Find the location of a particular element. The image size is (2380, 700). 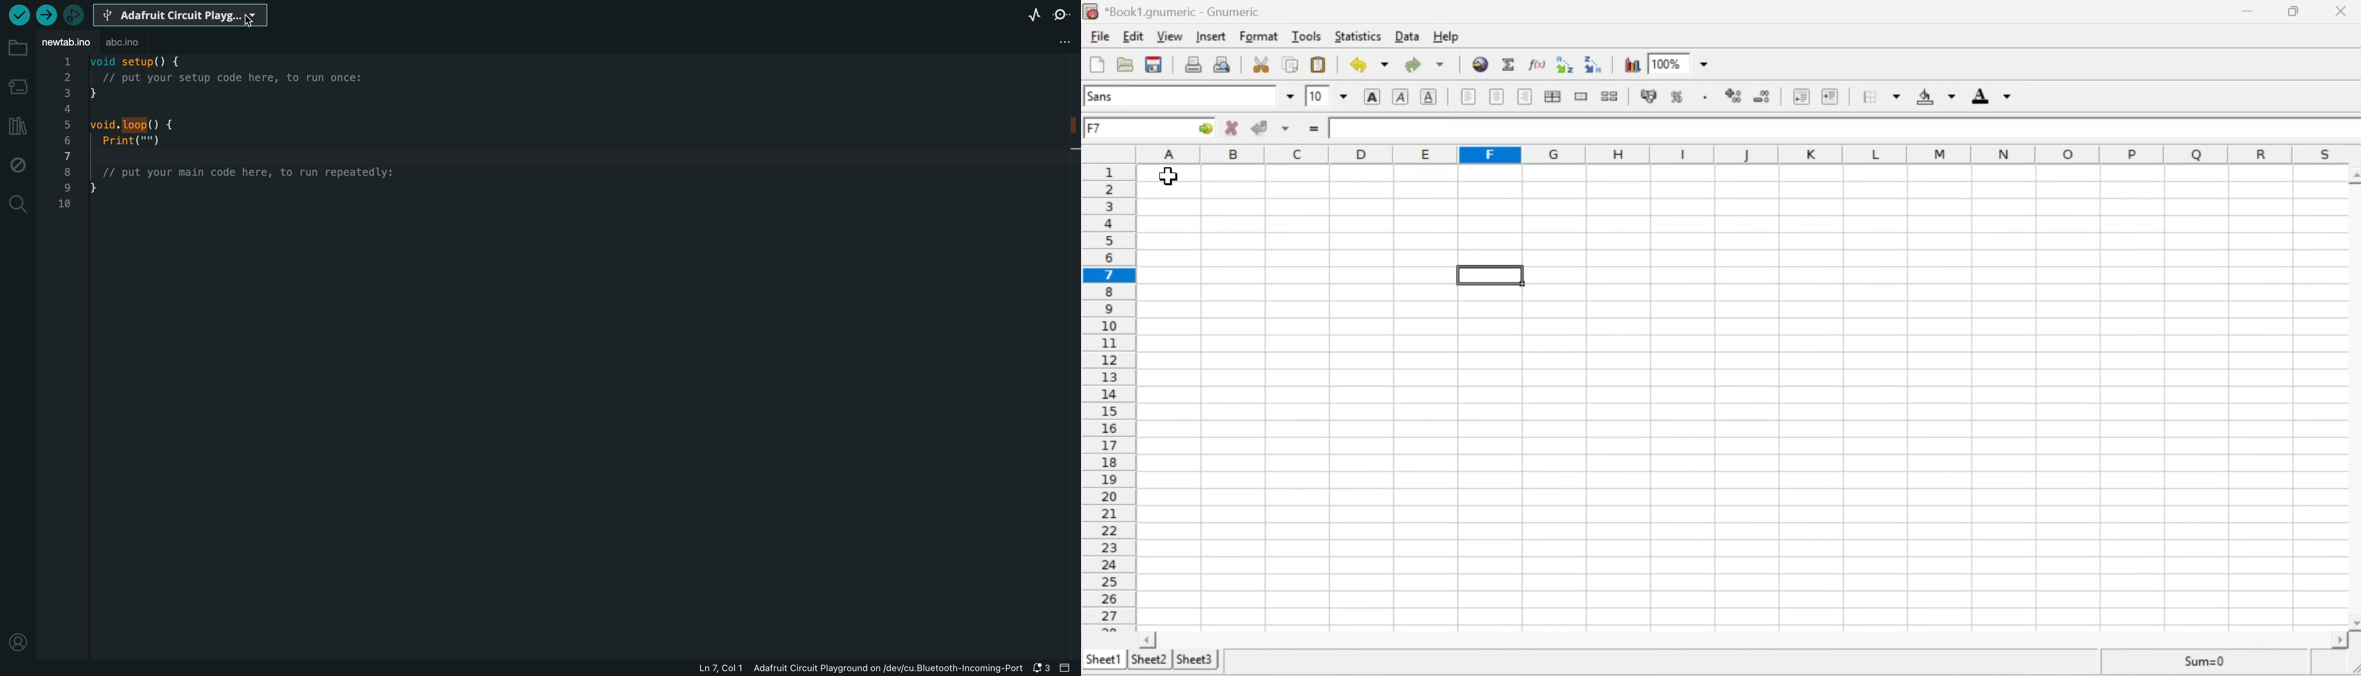

Format the selection as percentage is located at coordinates (1688, 97).